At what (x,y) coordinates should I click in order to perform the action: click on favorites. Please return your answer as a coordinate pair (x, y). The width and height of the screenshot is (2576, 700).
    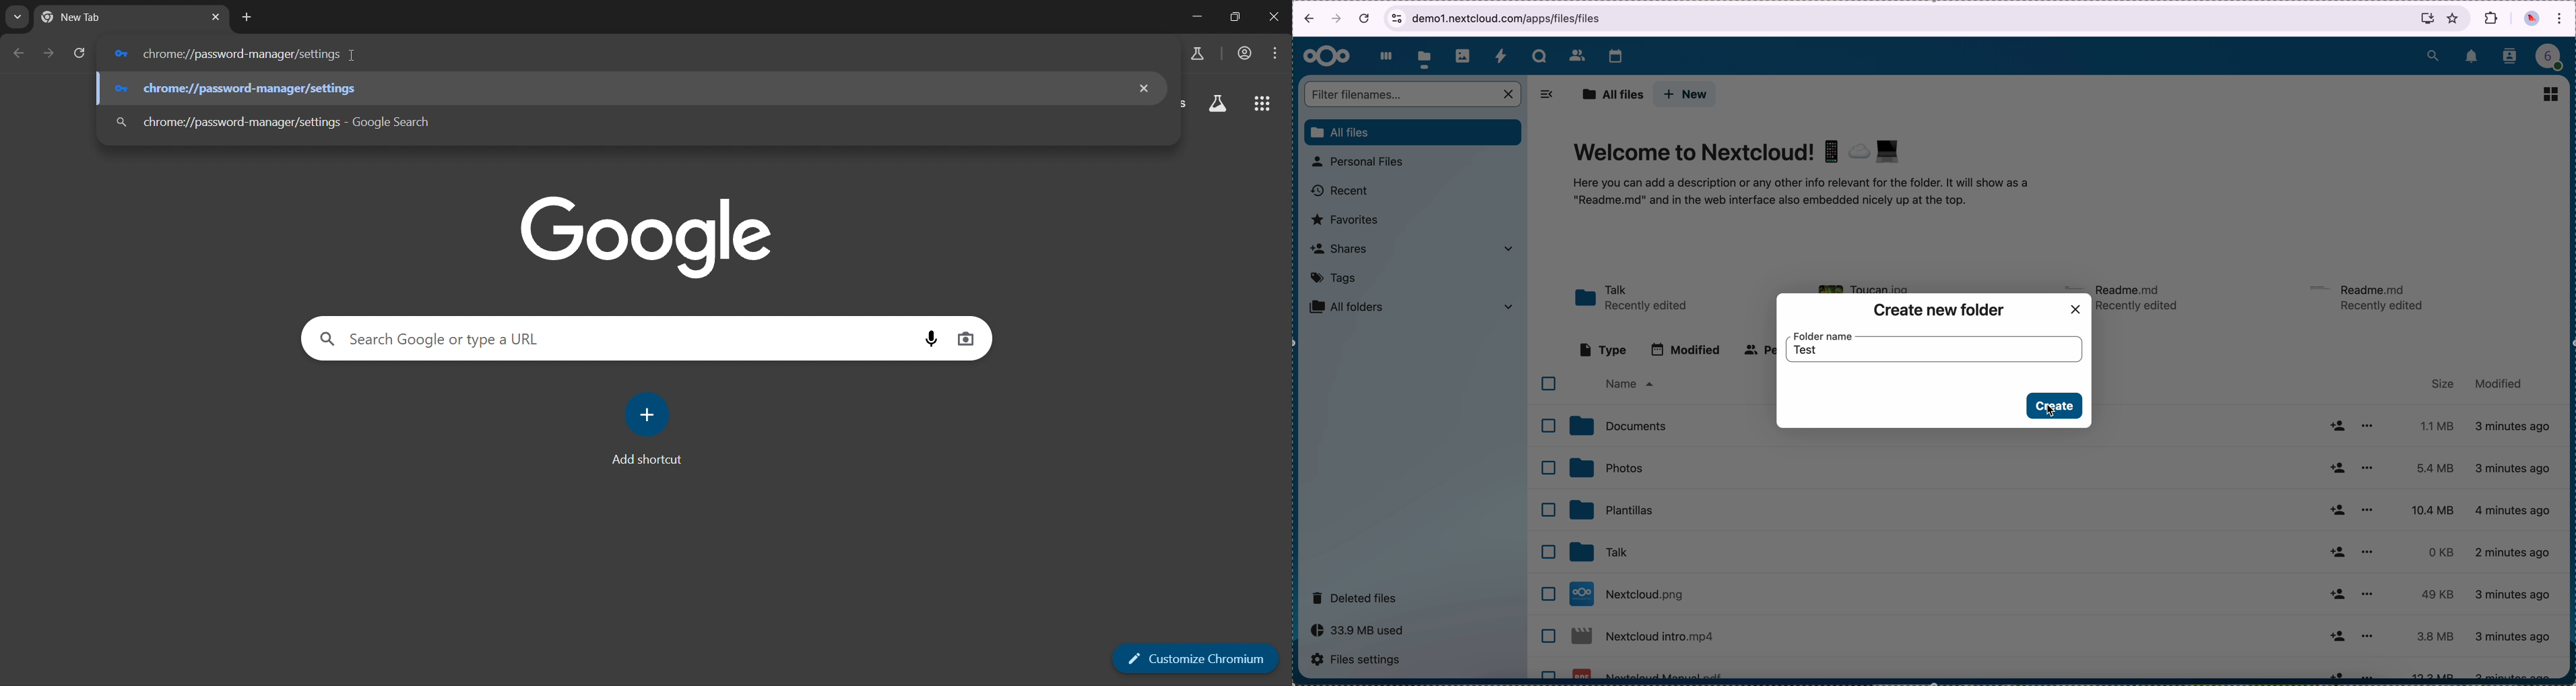
    Looking at the image, I should click on (1346, 220).